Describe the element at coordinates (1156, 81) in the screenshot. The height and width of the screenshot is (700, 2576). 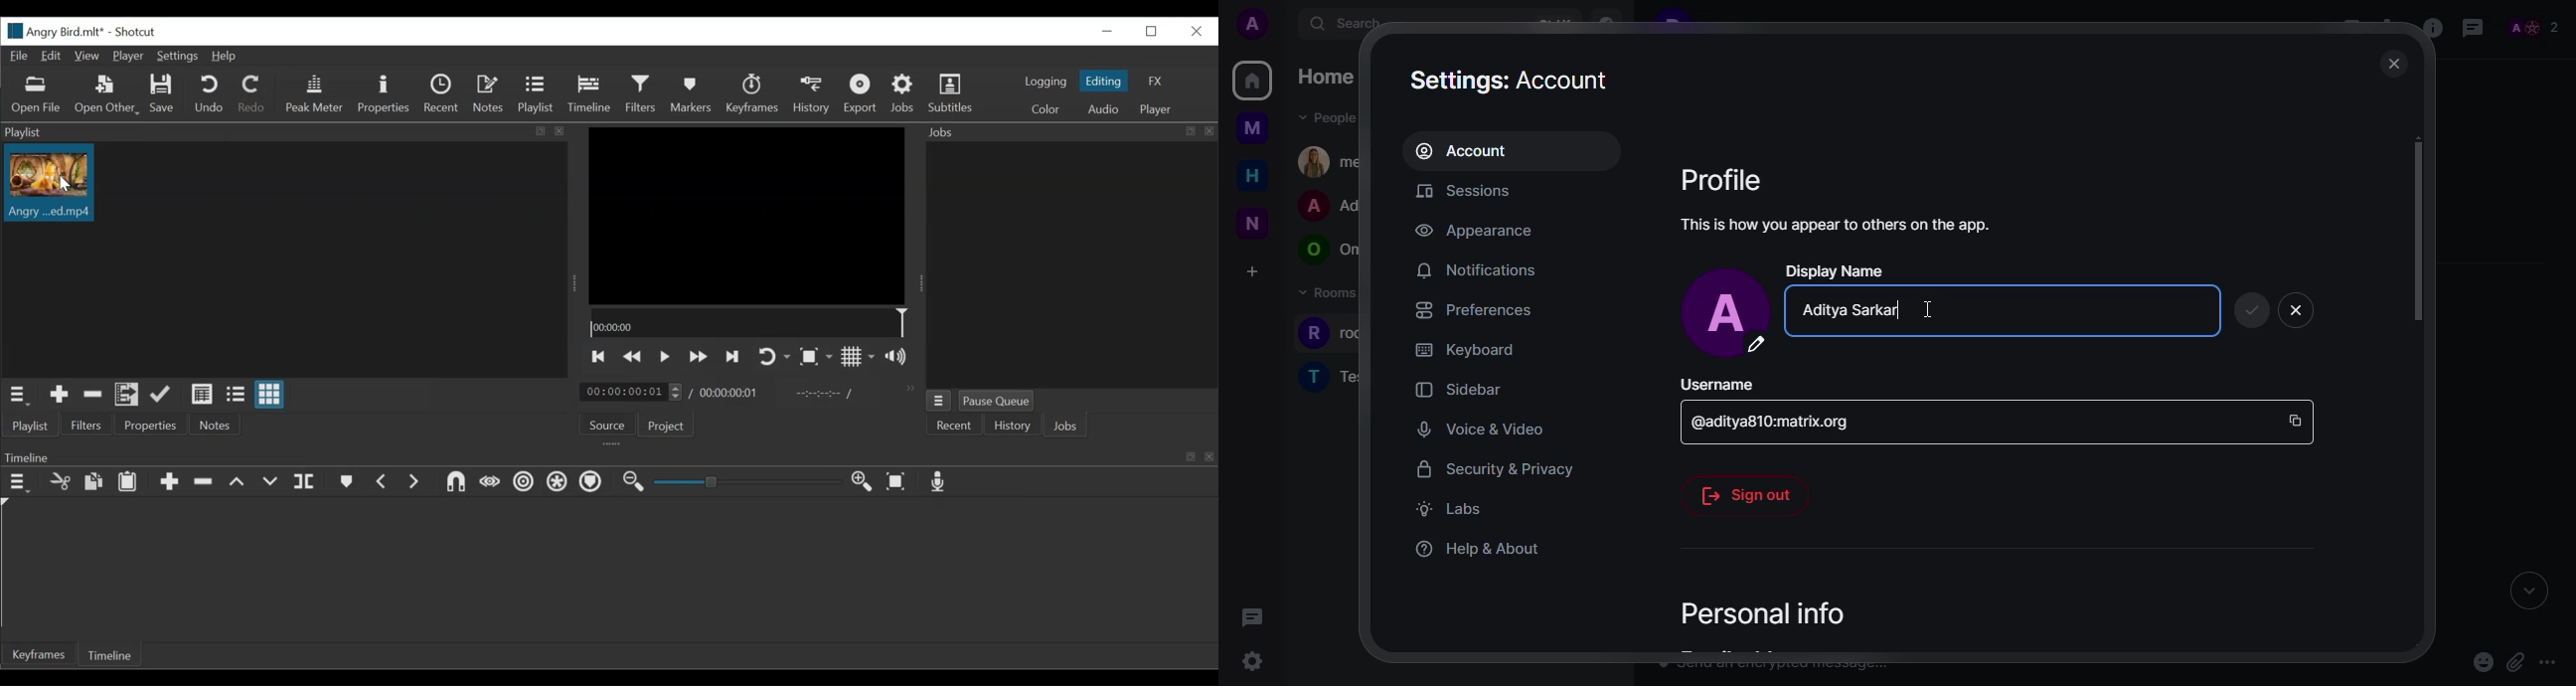
I see `FX` at that location.